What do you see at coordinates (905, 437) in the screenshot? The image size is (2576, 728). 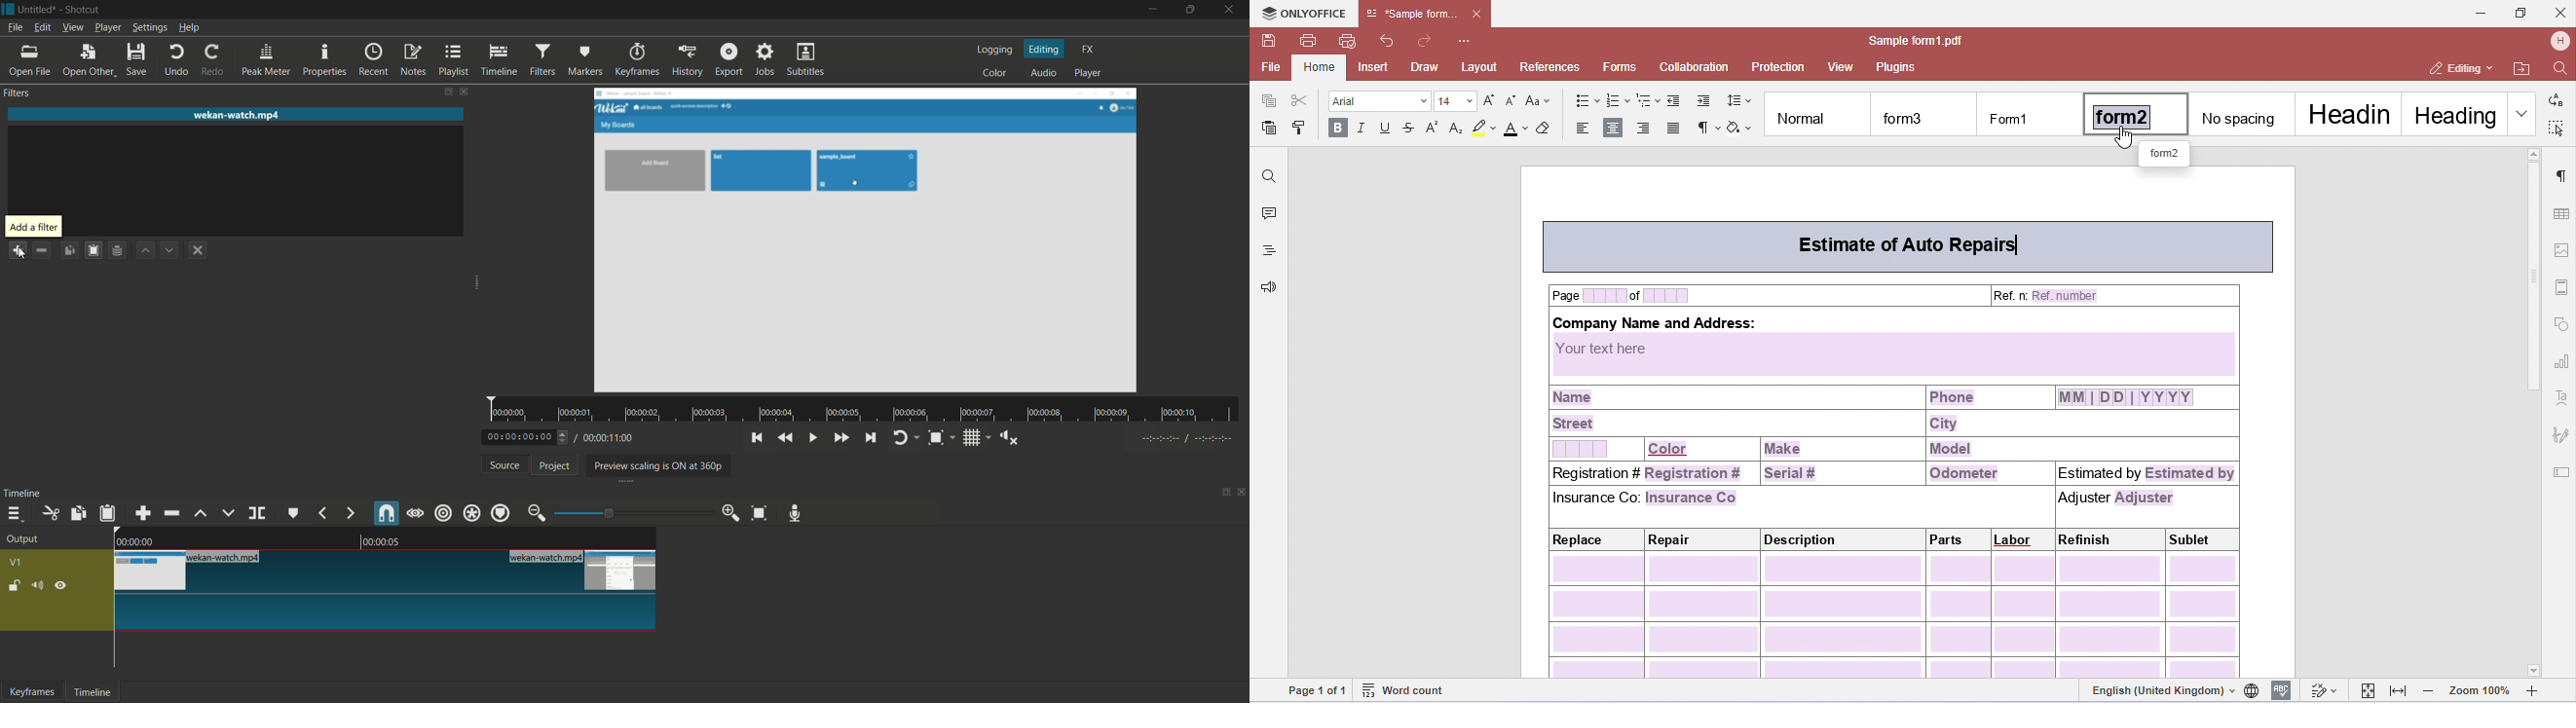 I see `toggle player looping` at bounding box center [905, 437].